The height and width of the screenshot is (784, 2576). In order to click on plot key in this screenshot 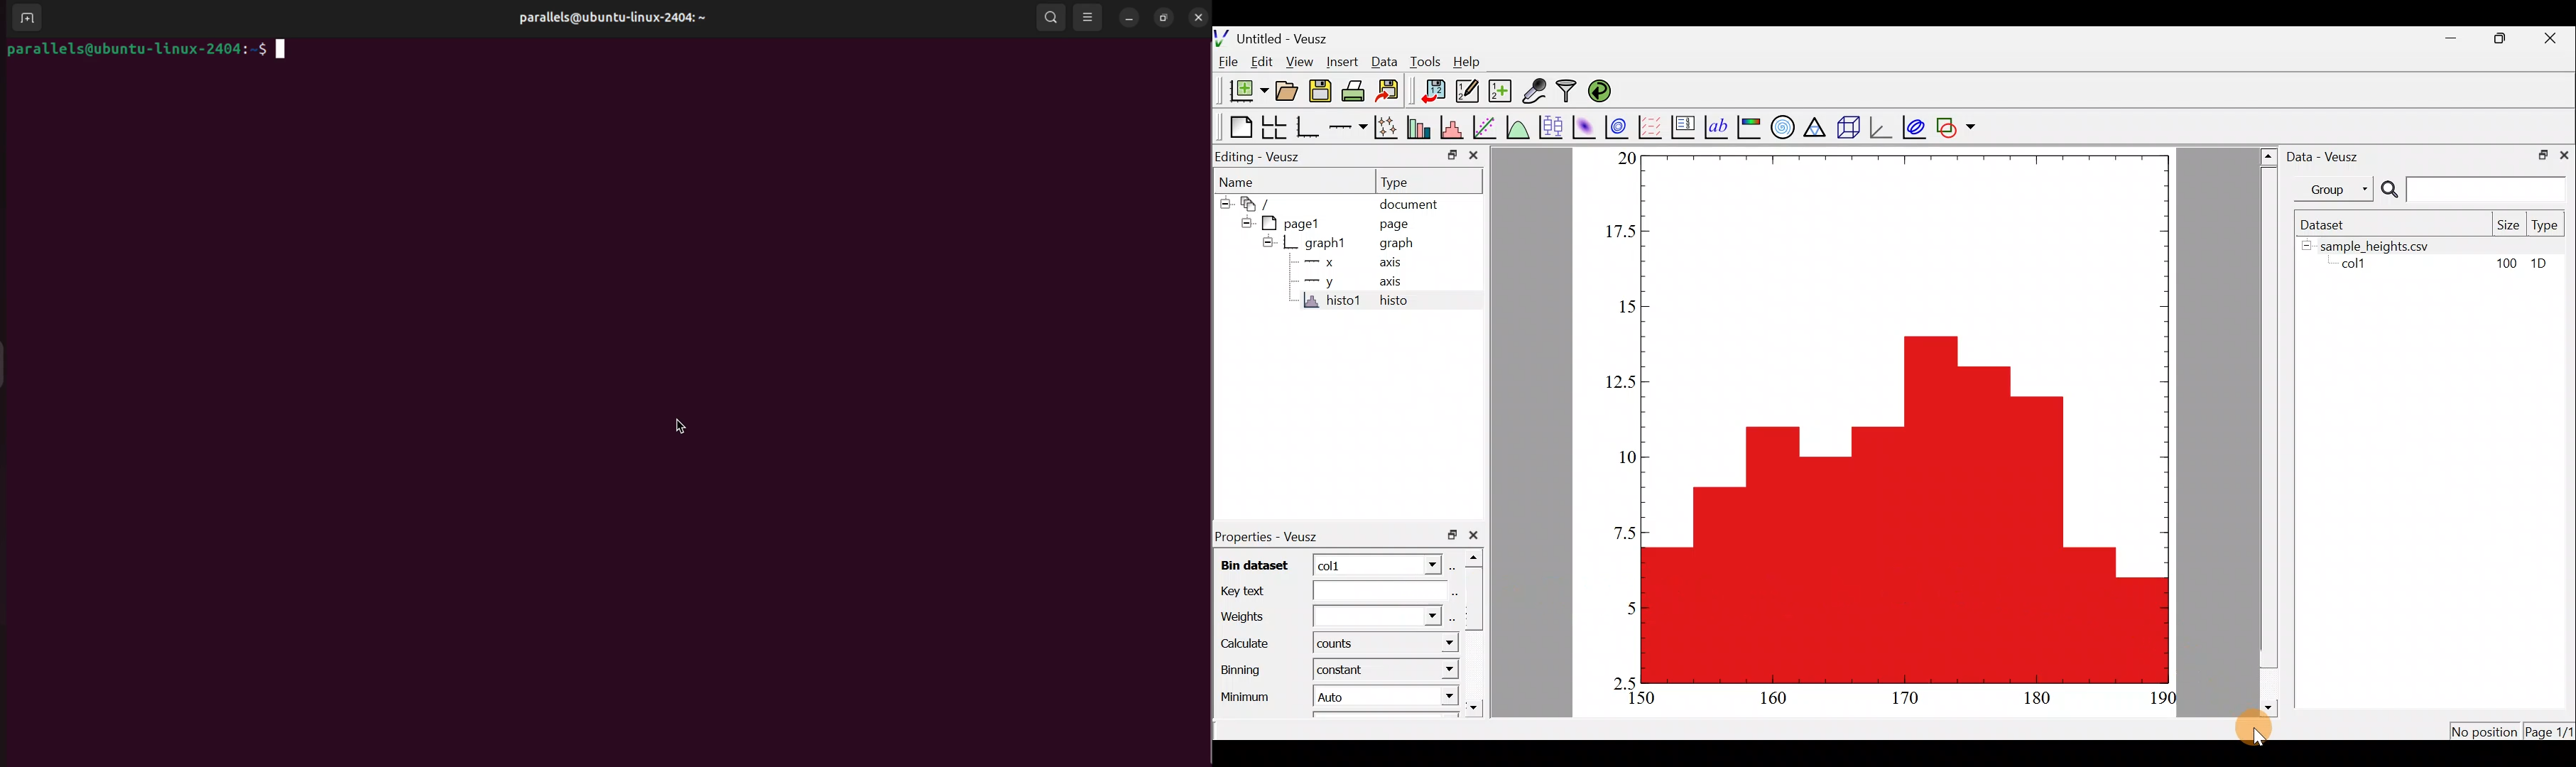, I will do `click(1685, 126)`.